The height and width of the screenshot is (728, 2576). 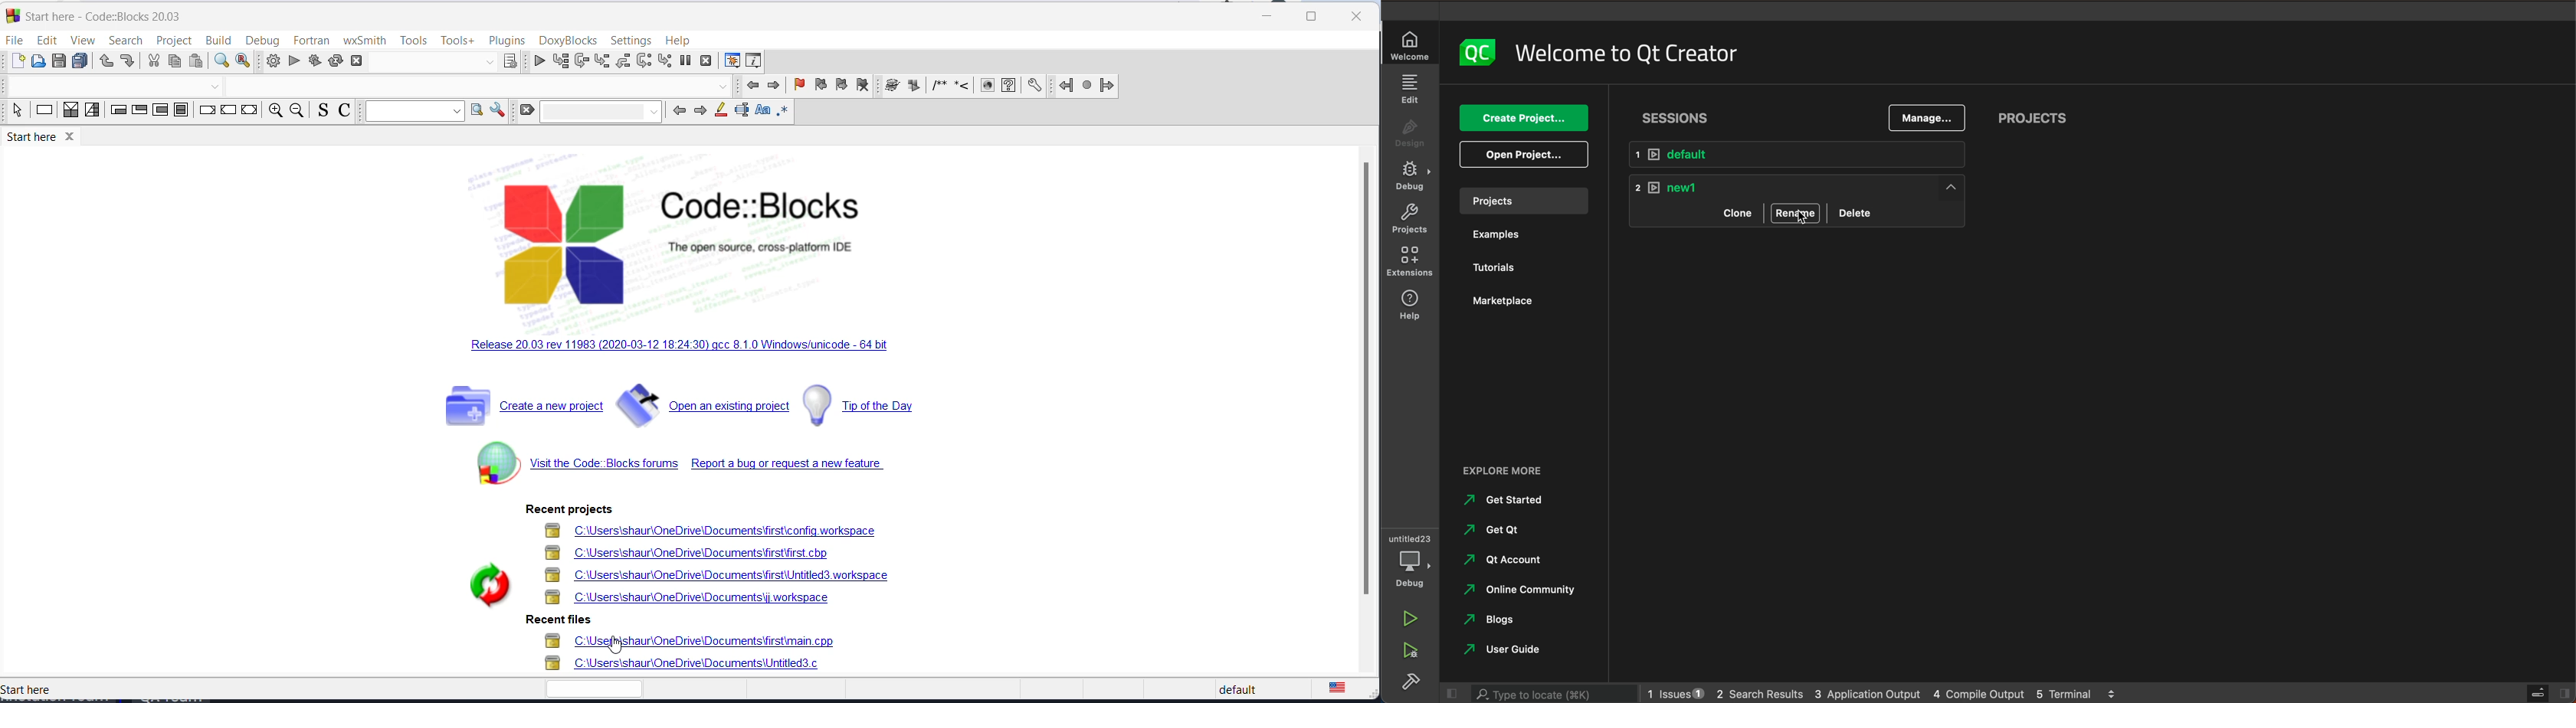 I want to click on help, so click(x=680, y=41).